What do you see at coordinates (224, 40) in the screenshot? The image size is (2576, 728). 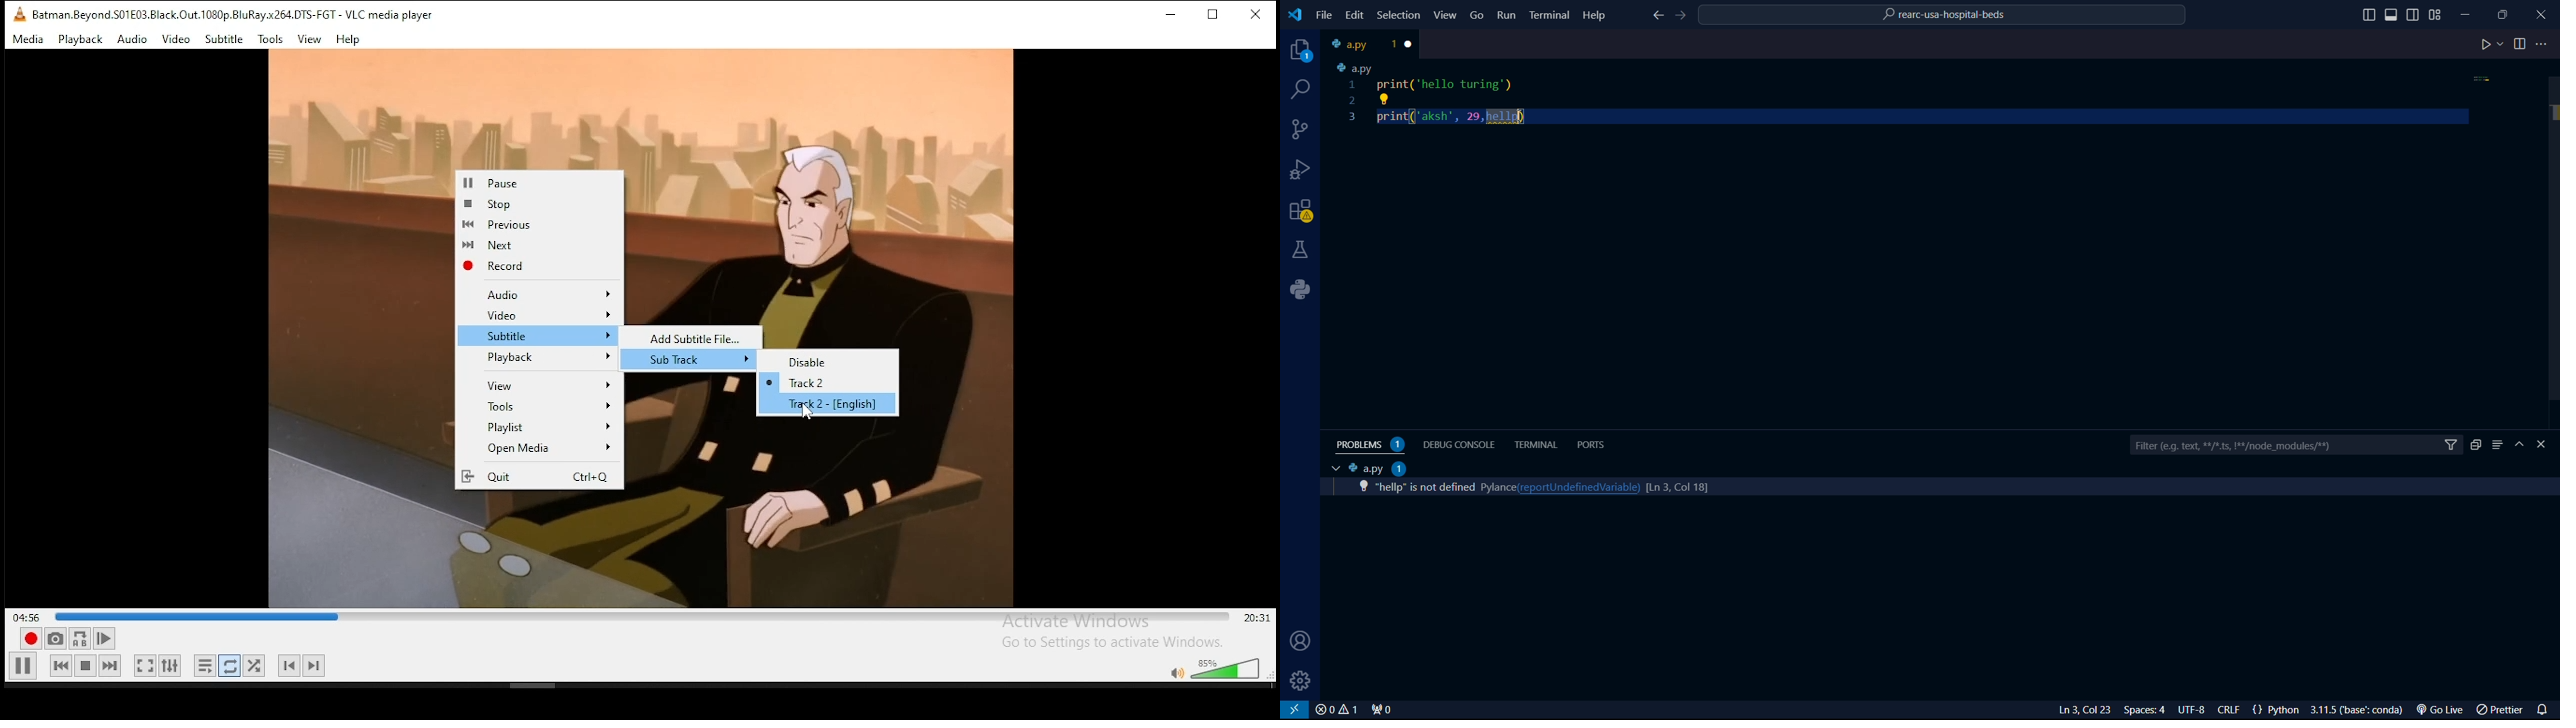 I see `Subtitle` at bounding box center [224, 40].